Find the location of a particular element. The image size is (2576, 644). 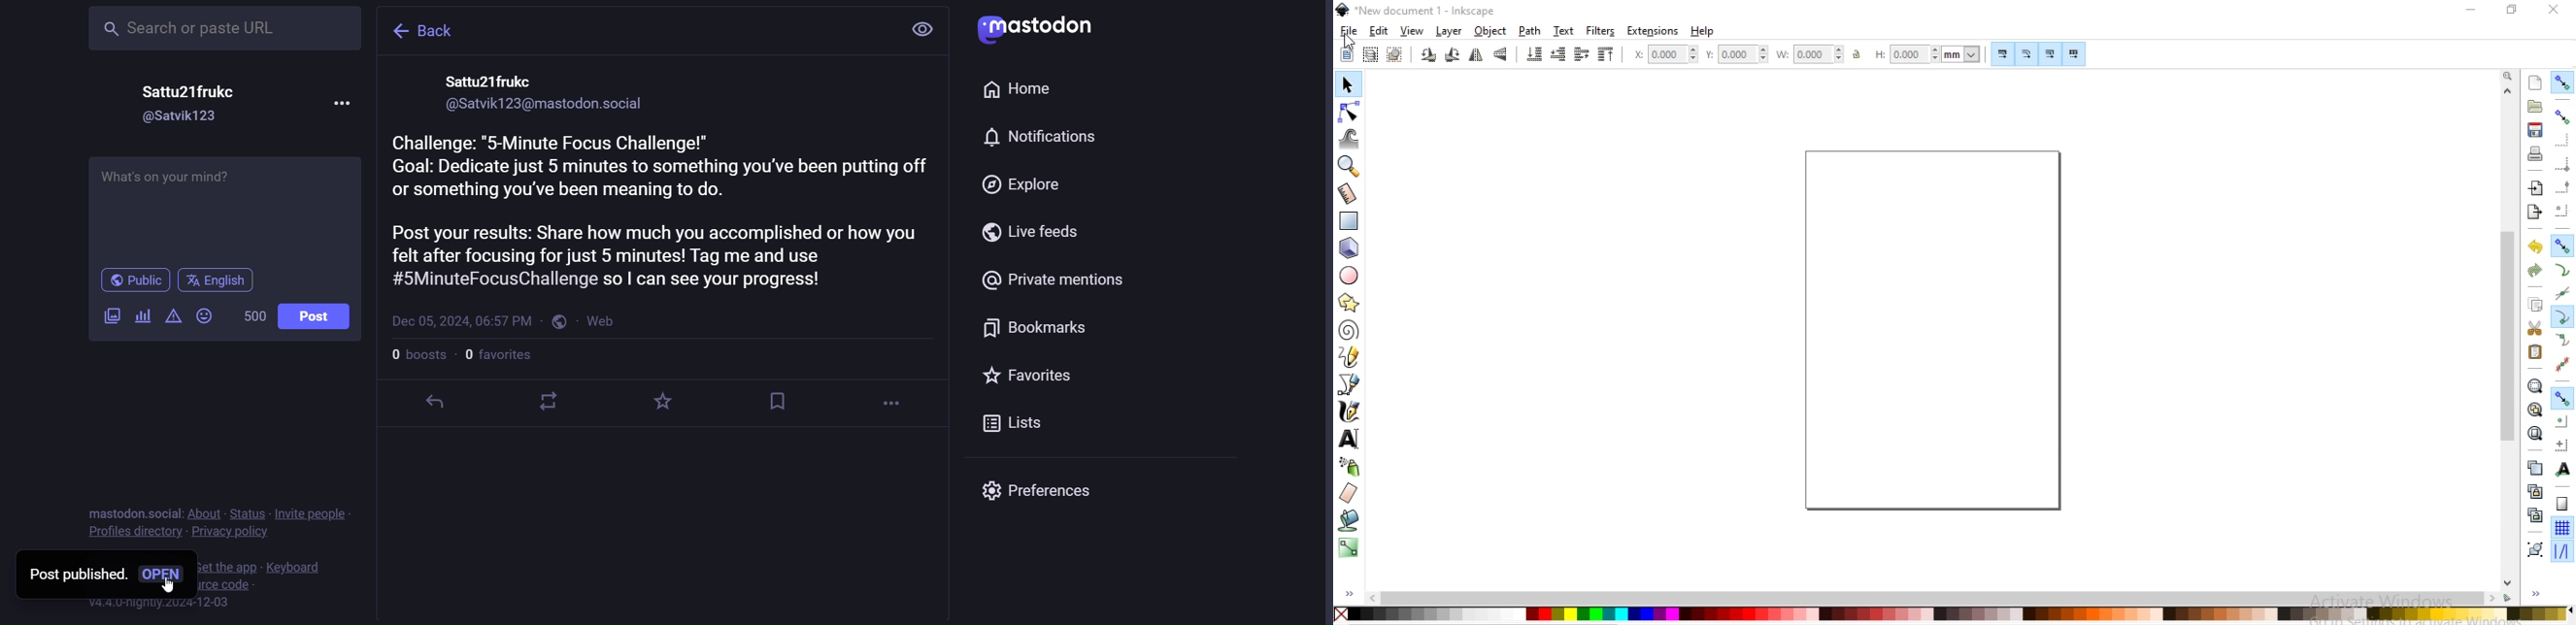

create or edit text objects is located at coordinates (1350, 438).